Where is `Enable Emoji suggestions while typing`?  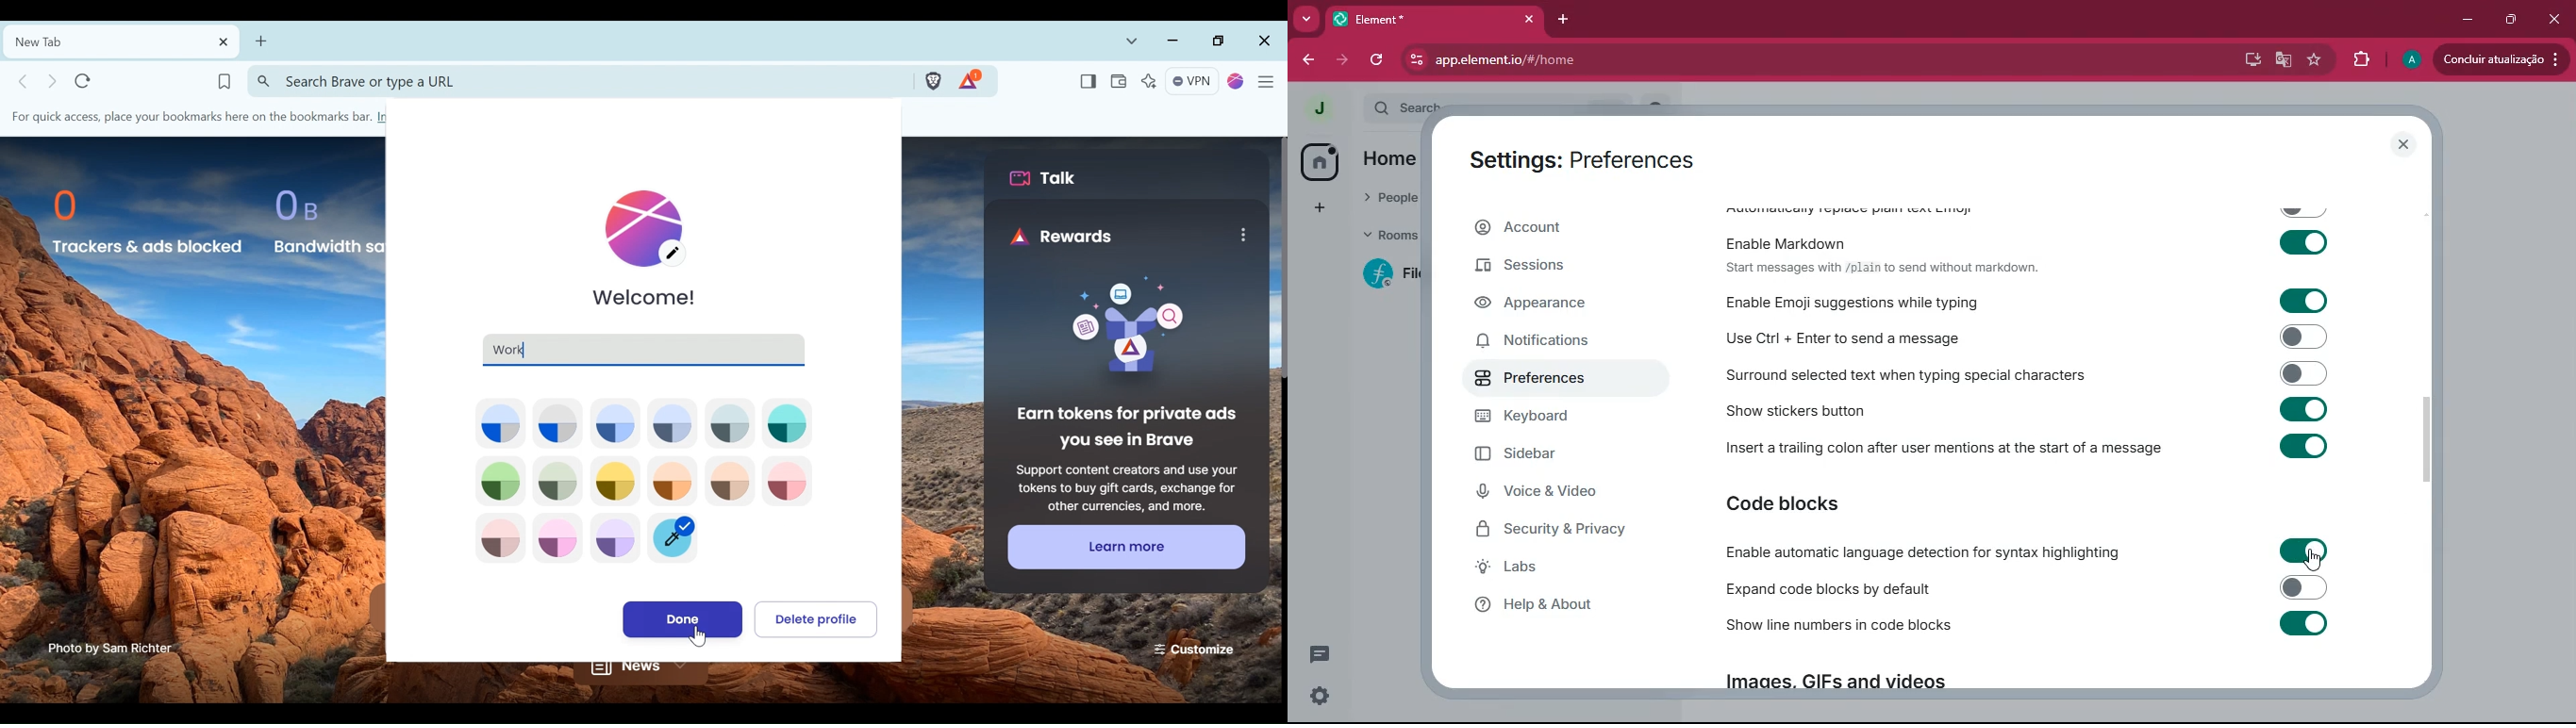 Enable Emoji suggestions while typing is located at coordinates (2021, 301).